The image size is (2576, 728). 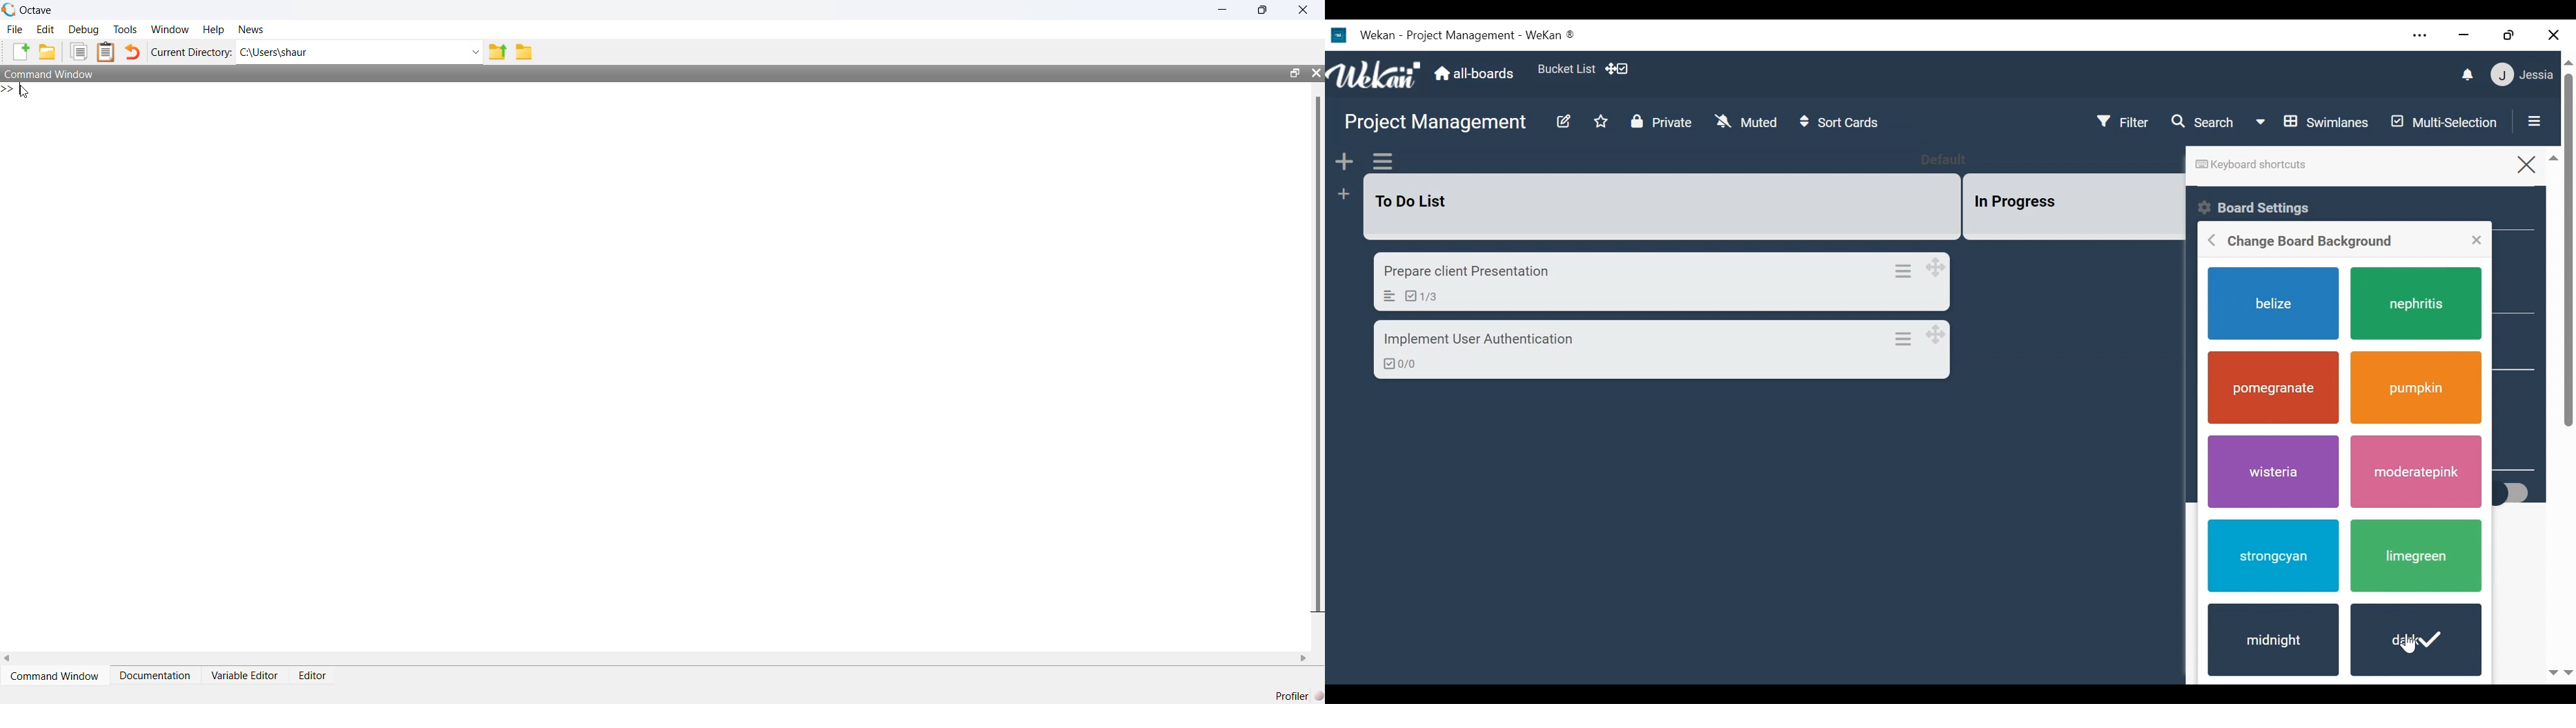 I want to click on nephritis, so click(x=2422, y=303).